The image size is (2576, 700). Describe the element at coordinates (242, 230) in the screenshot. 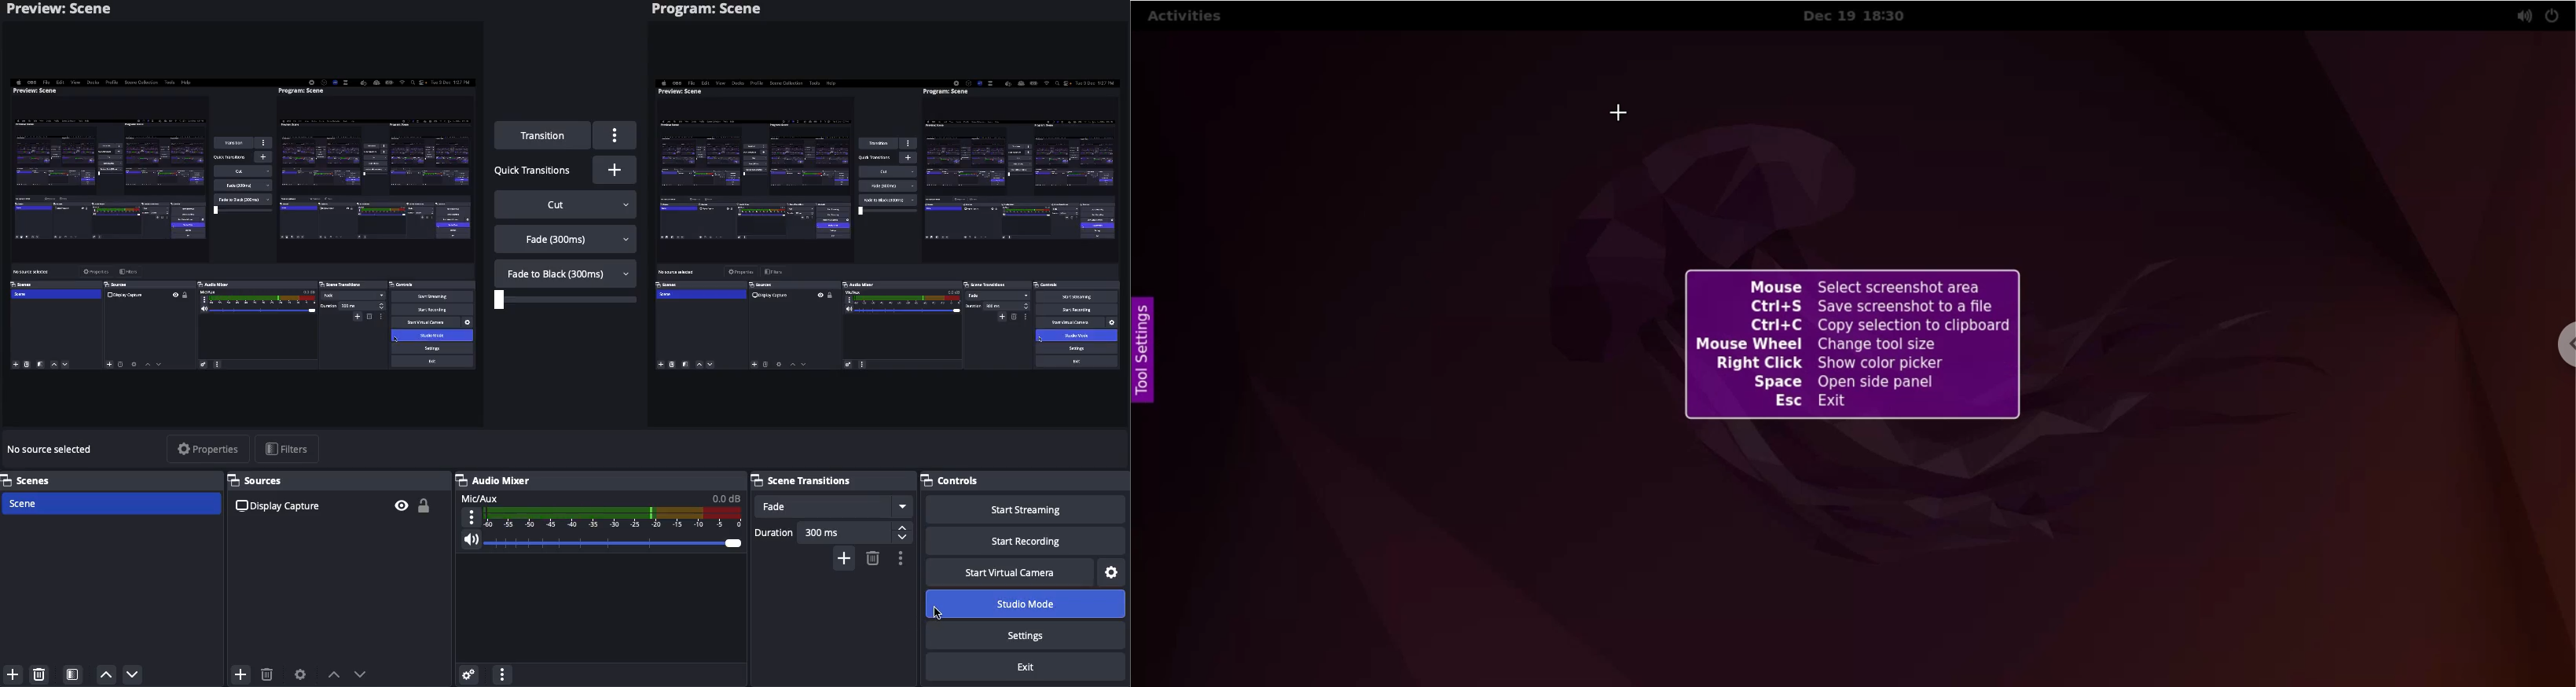

I see `Split` at that location.